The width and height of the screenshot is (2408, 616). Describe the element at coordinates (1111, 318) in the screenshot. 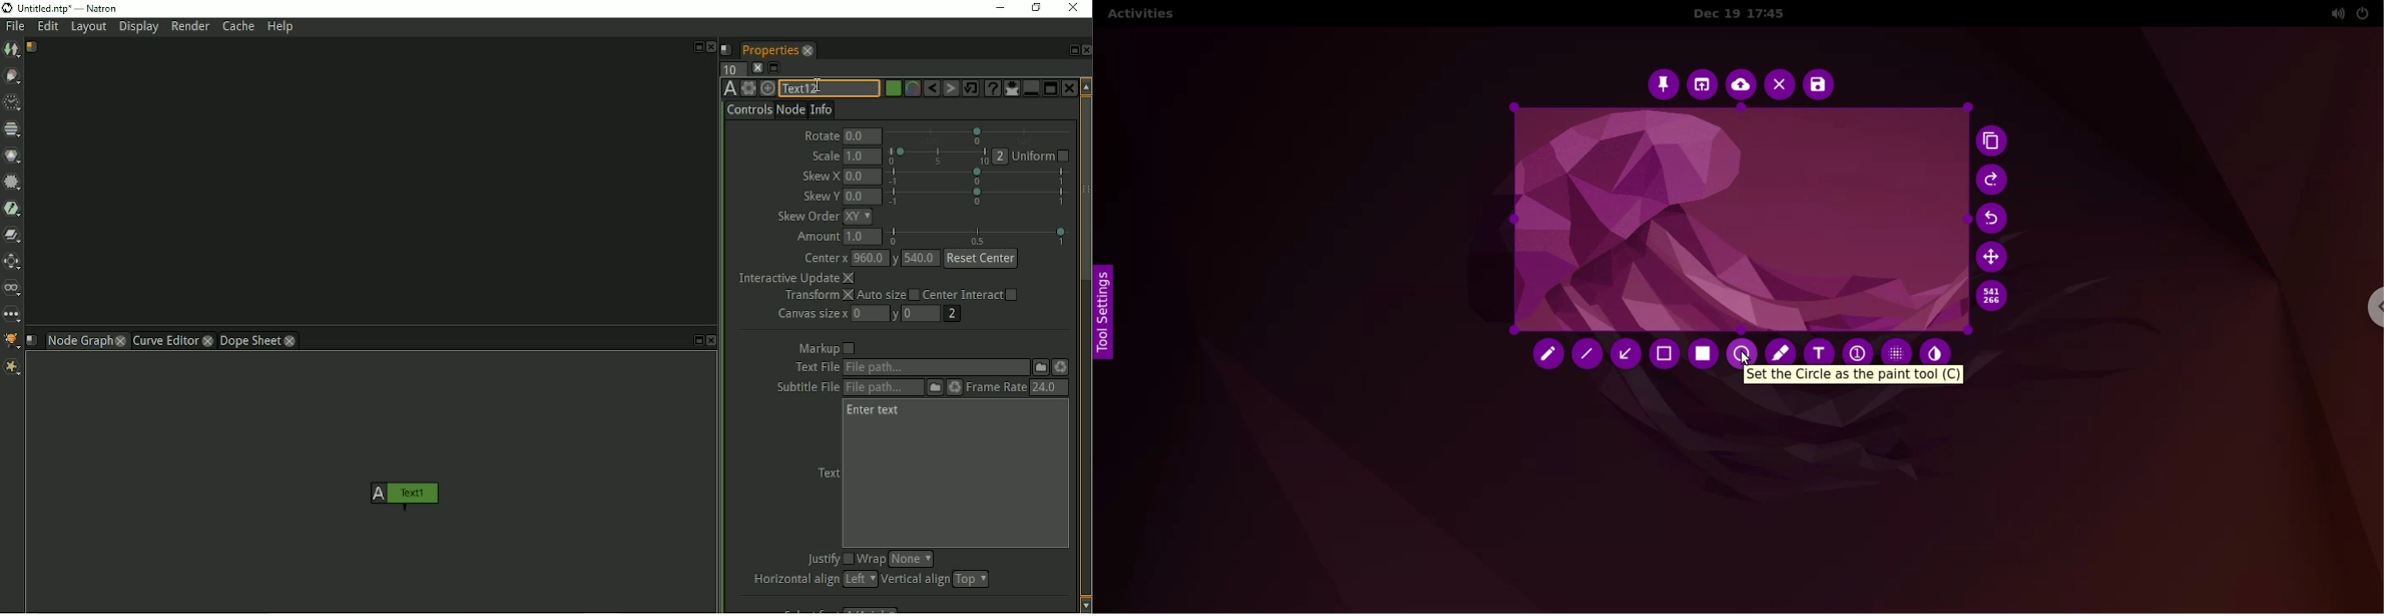

I see `tool settings` at that location.